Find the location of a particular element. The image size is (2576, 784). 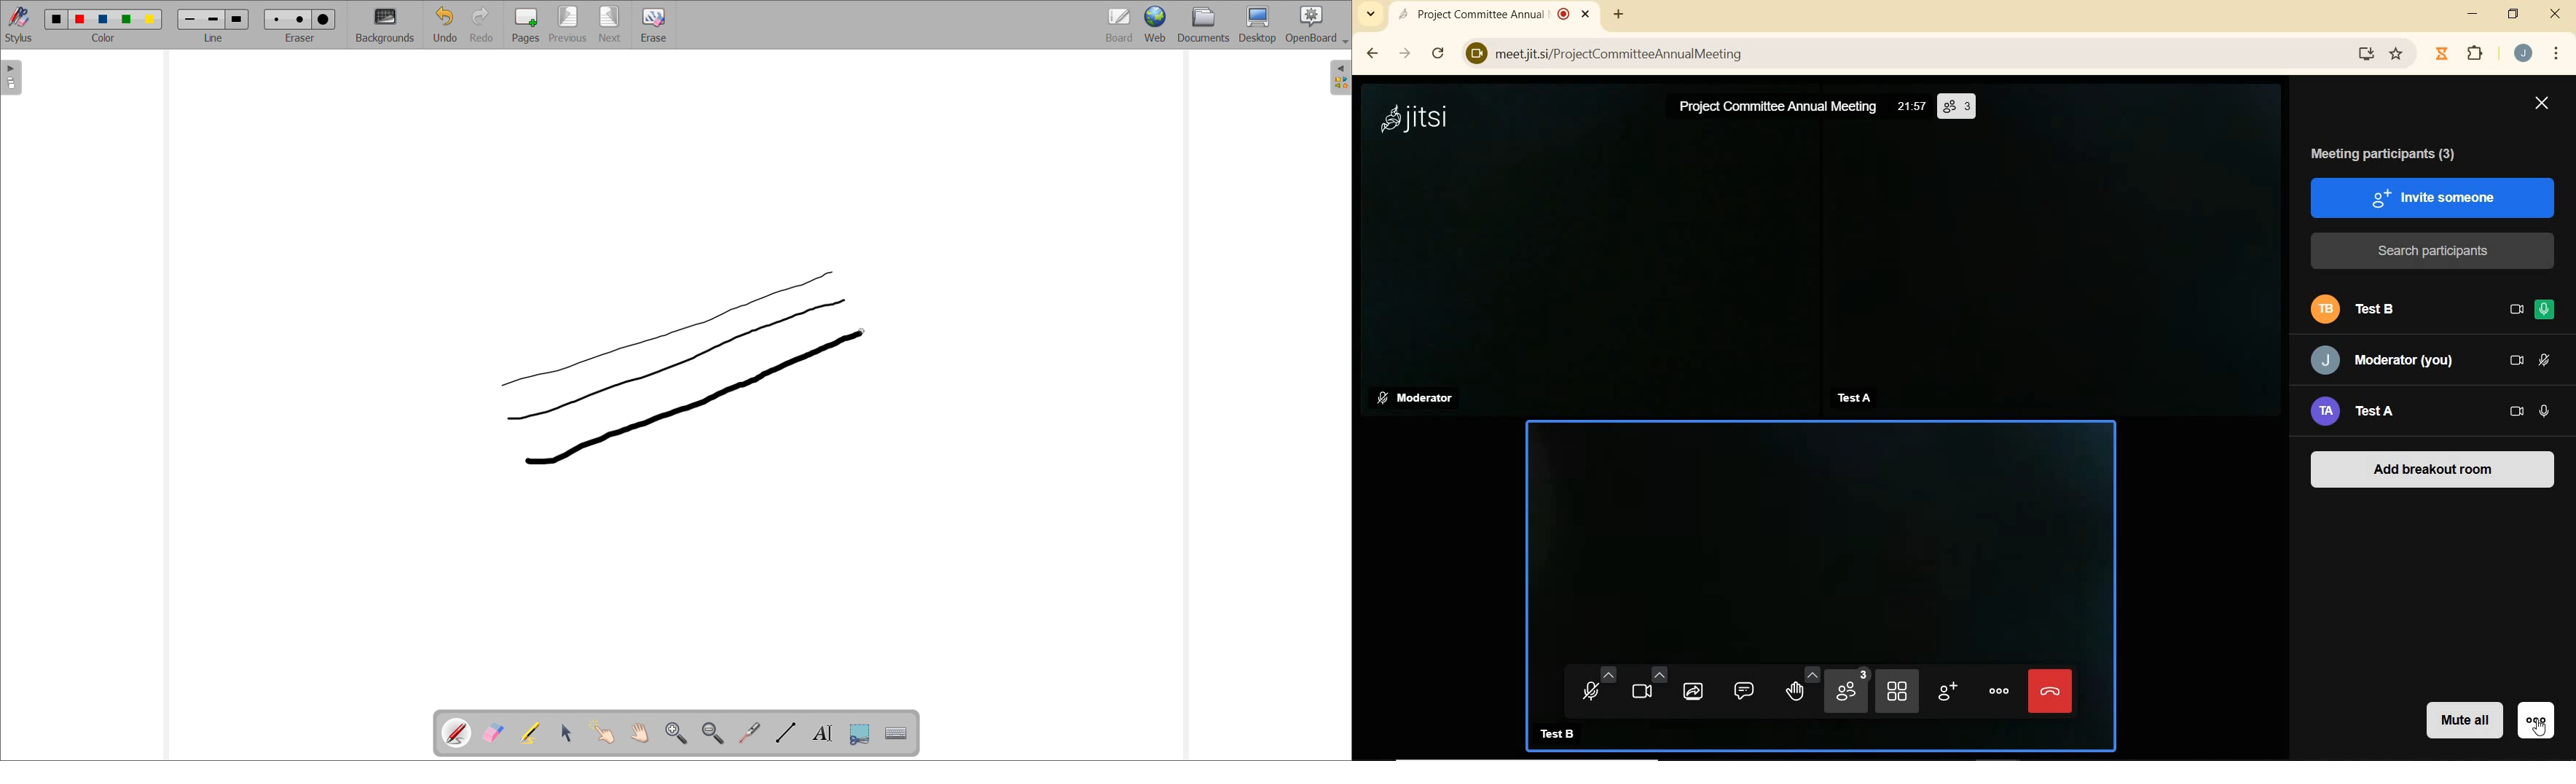

previous page is located at coordinates (568, 24).